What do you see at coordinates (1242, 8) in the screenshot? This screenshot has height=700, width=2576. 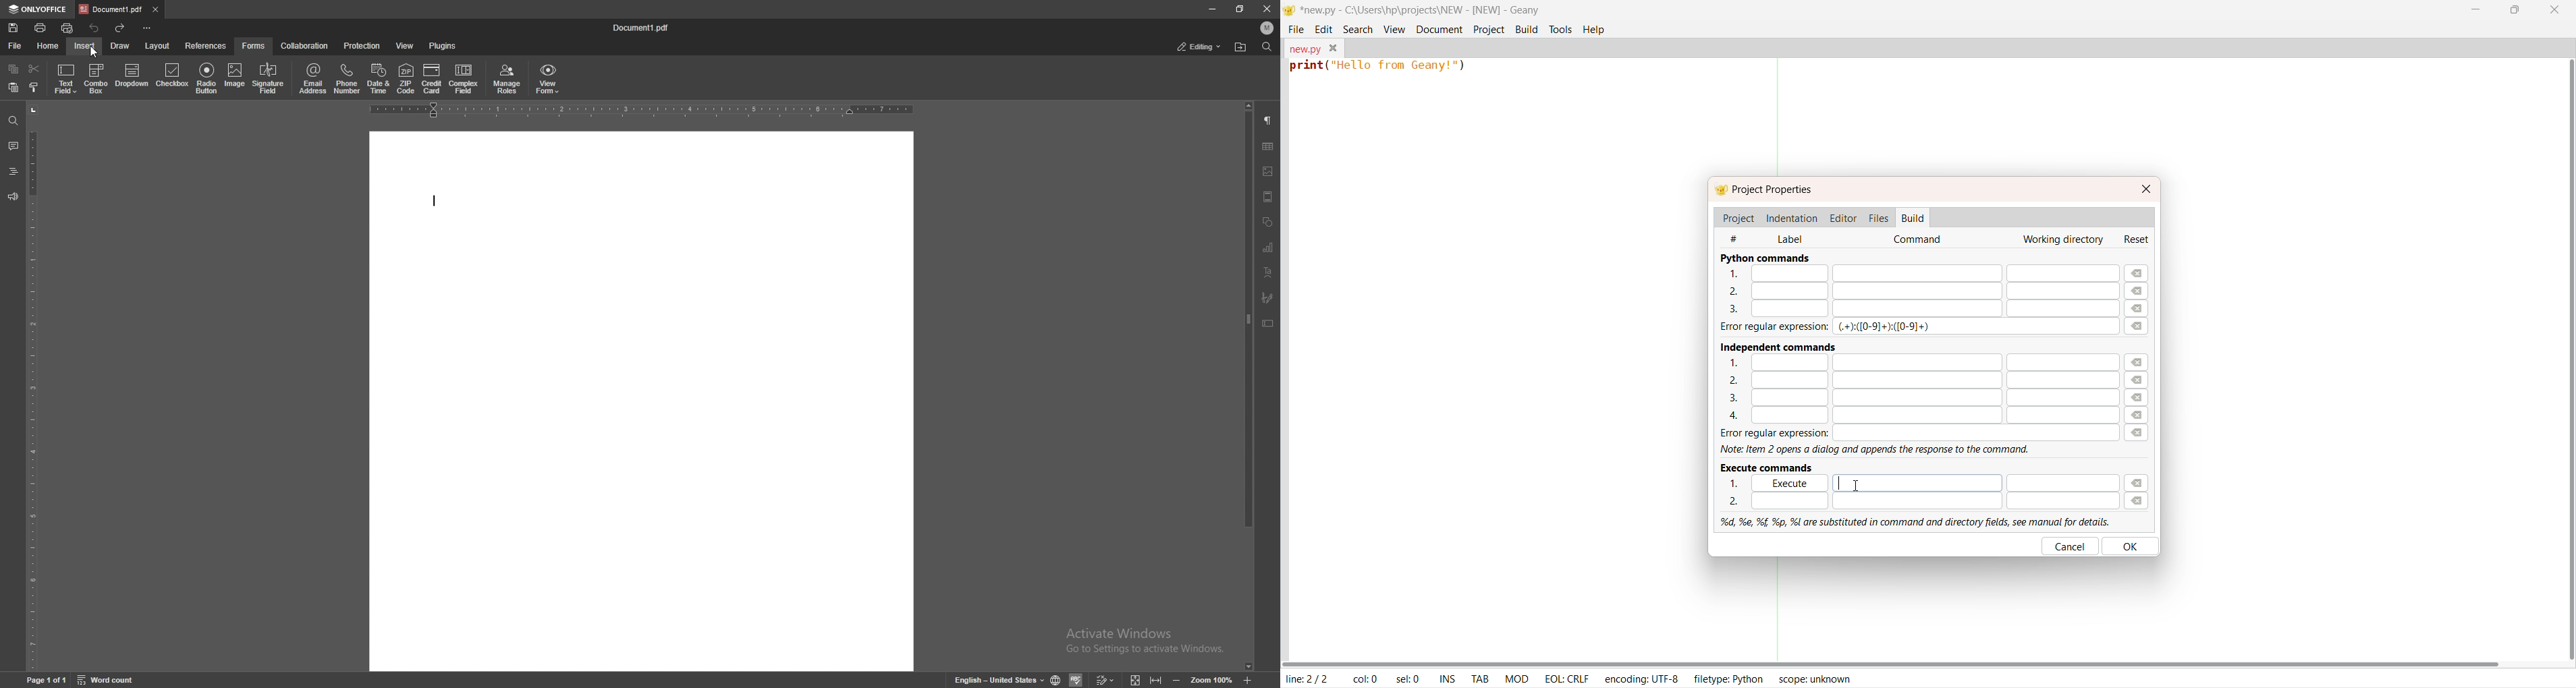 I see `resize` at bounding box center [1242, 8].